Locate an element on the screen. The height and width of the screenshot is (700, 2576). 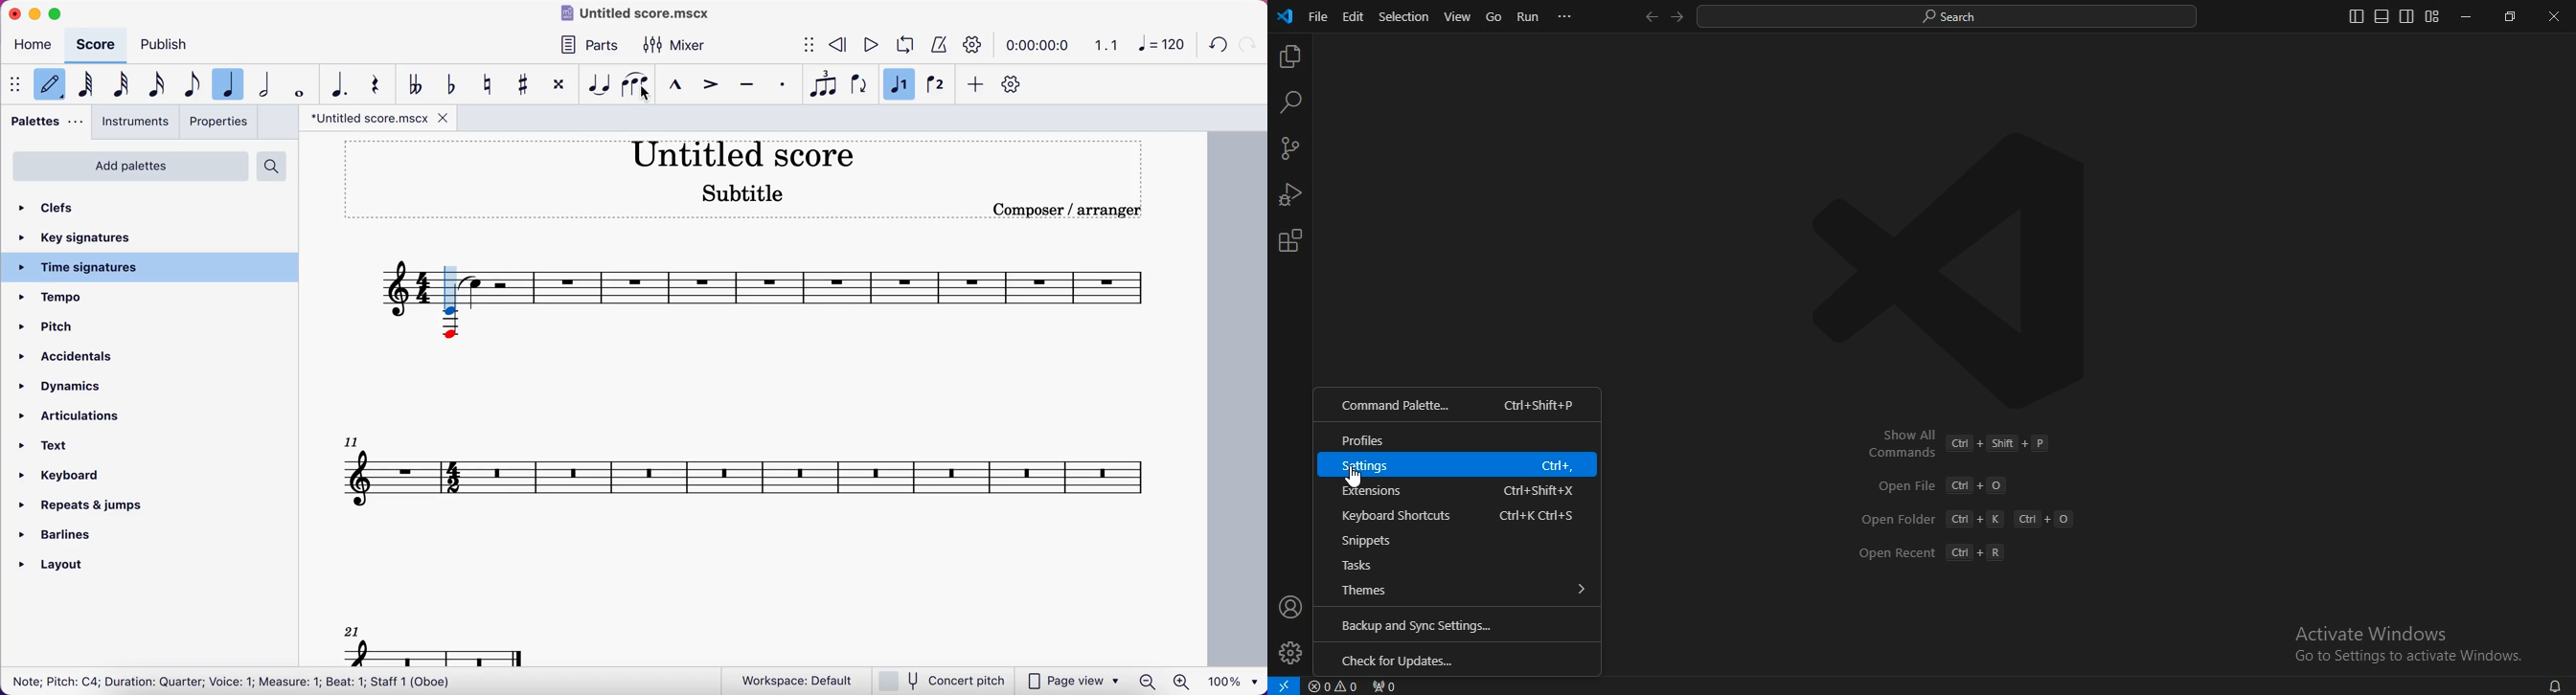
tempo is located at coordinates (97, 298).